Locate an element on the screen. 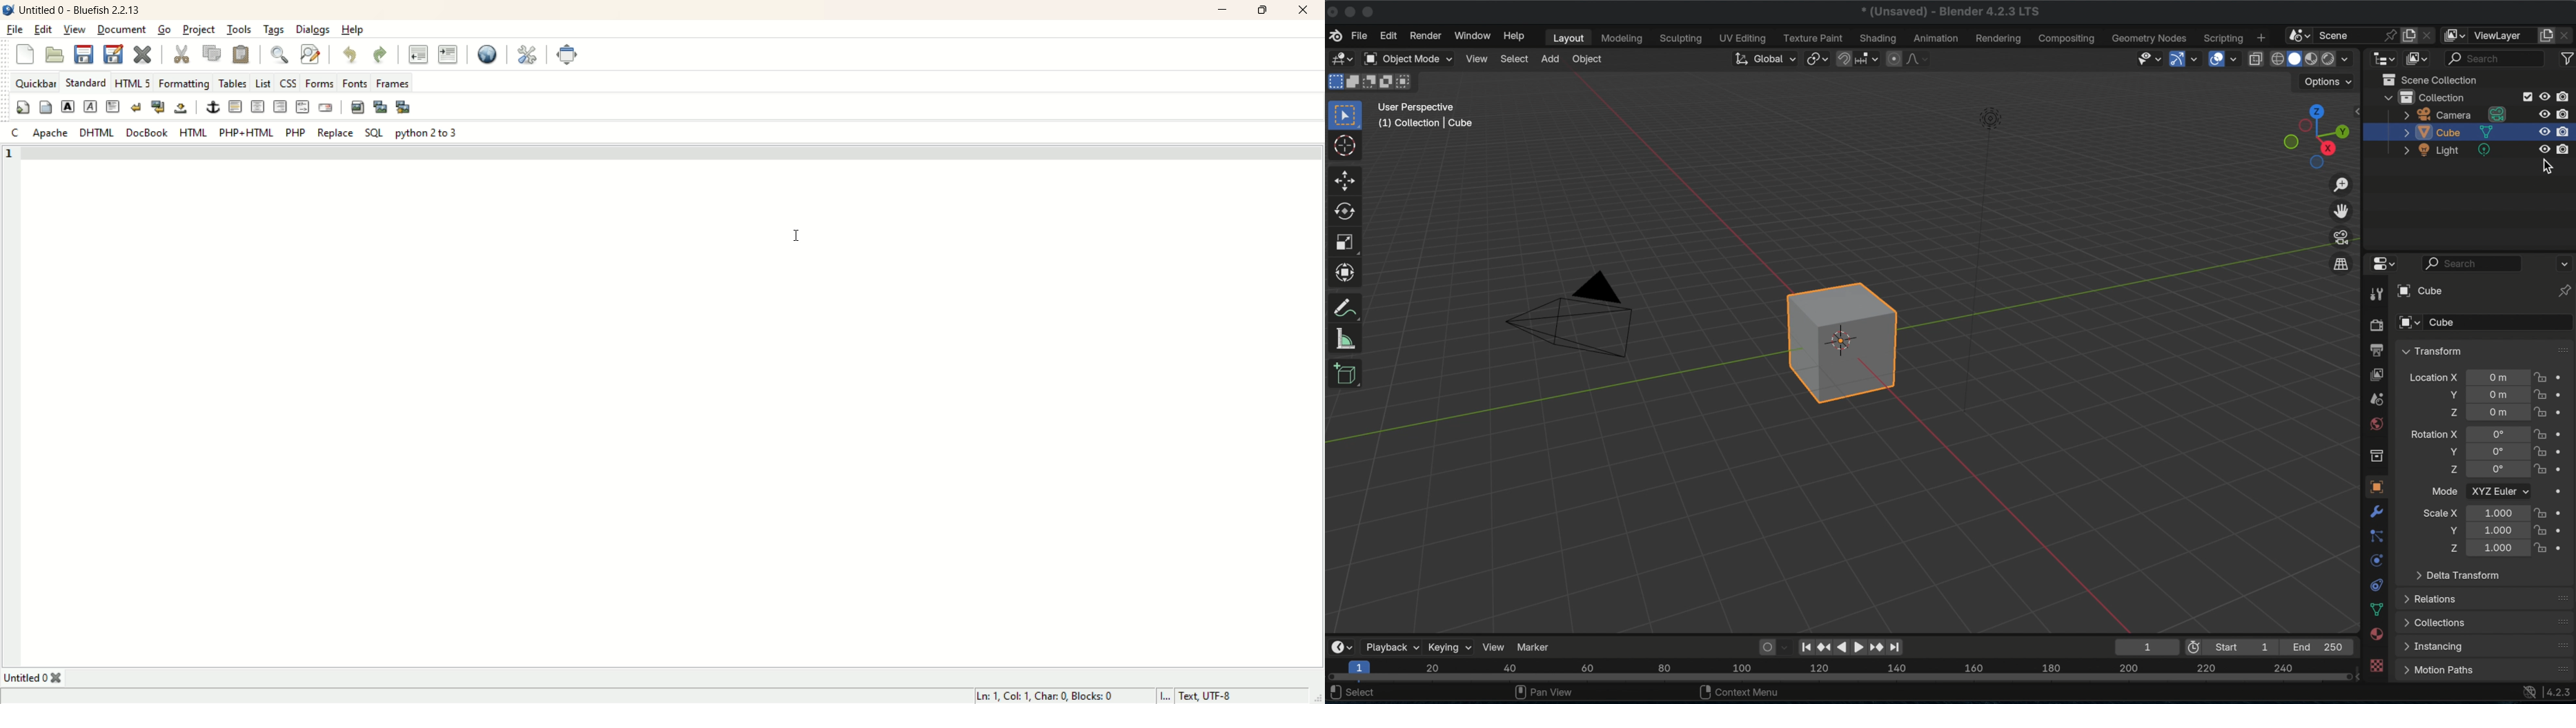  save all file is located at coordinates (112, 56).